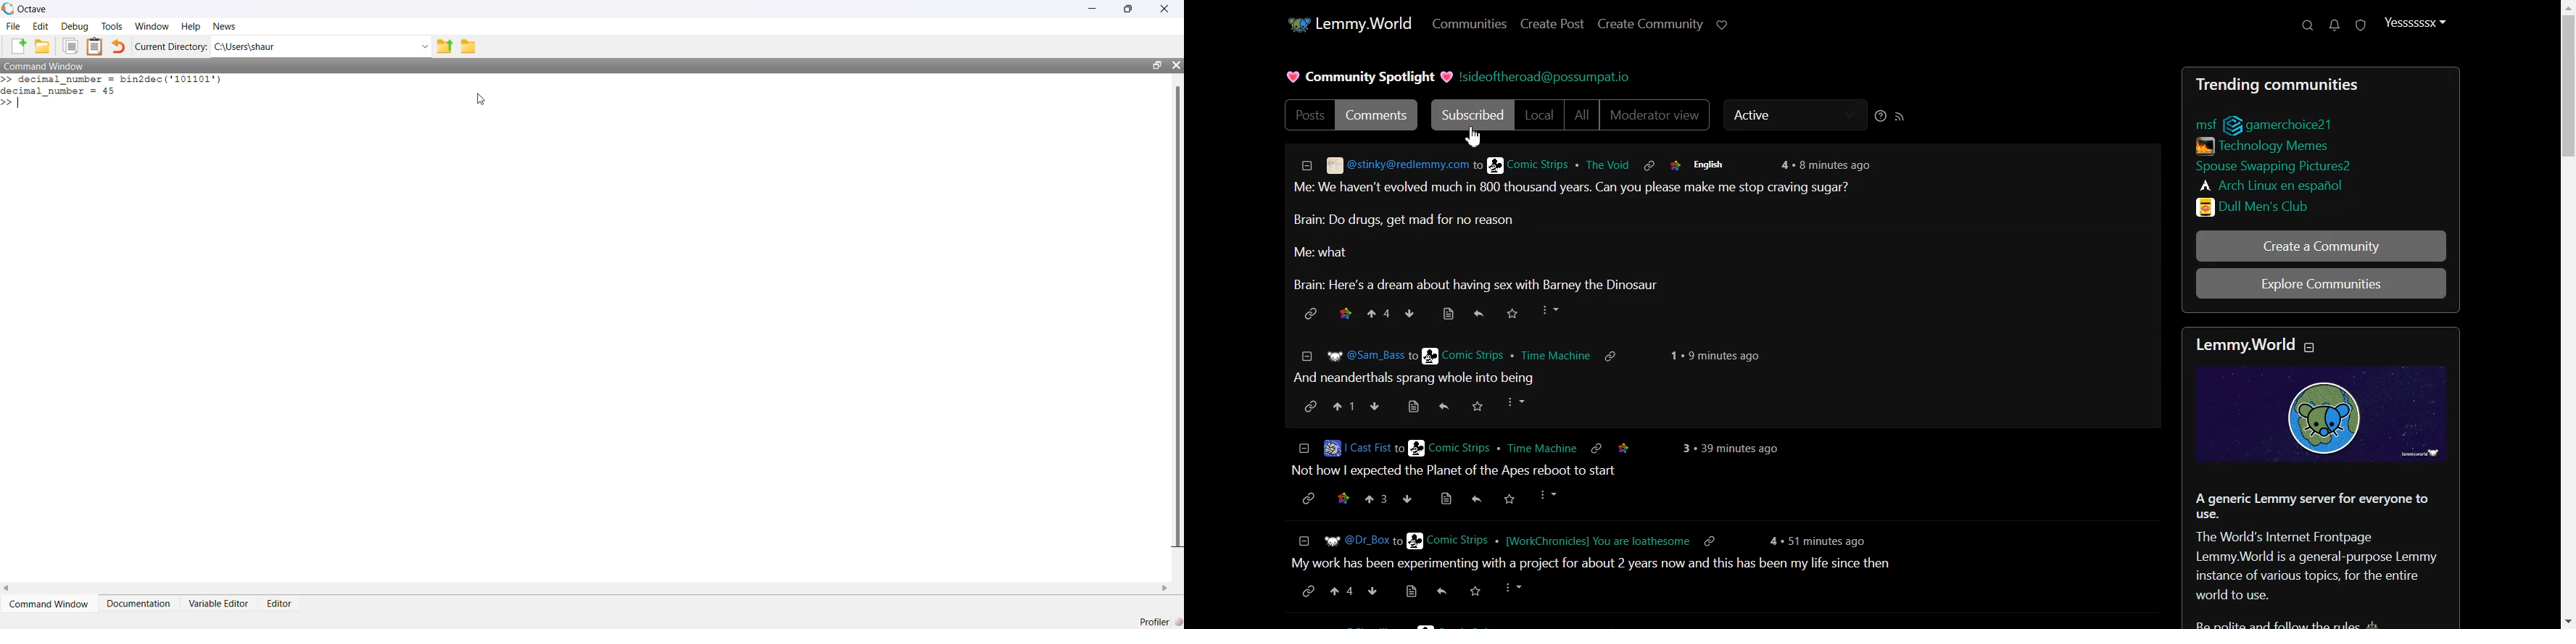 The image size is (2576, 644). I want to click on copy link, so click(1710, 540).